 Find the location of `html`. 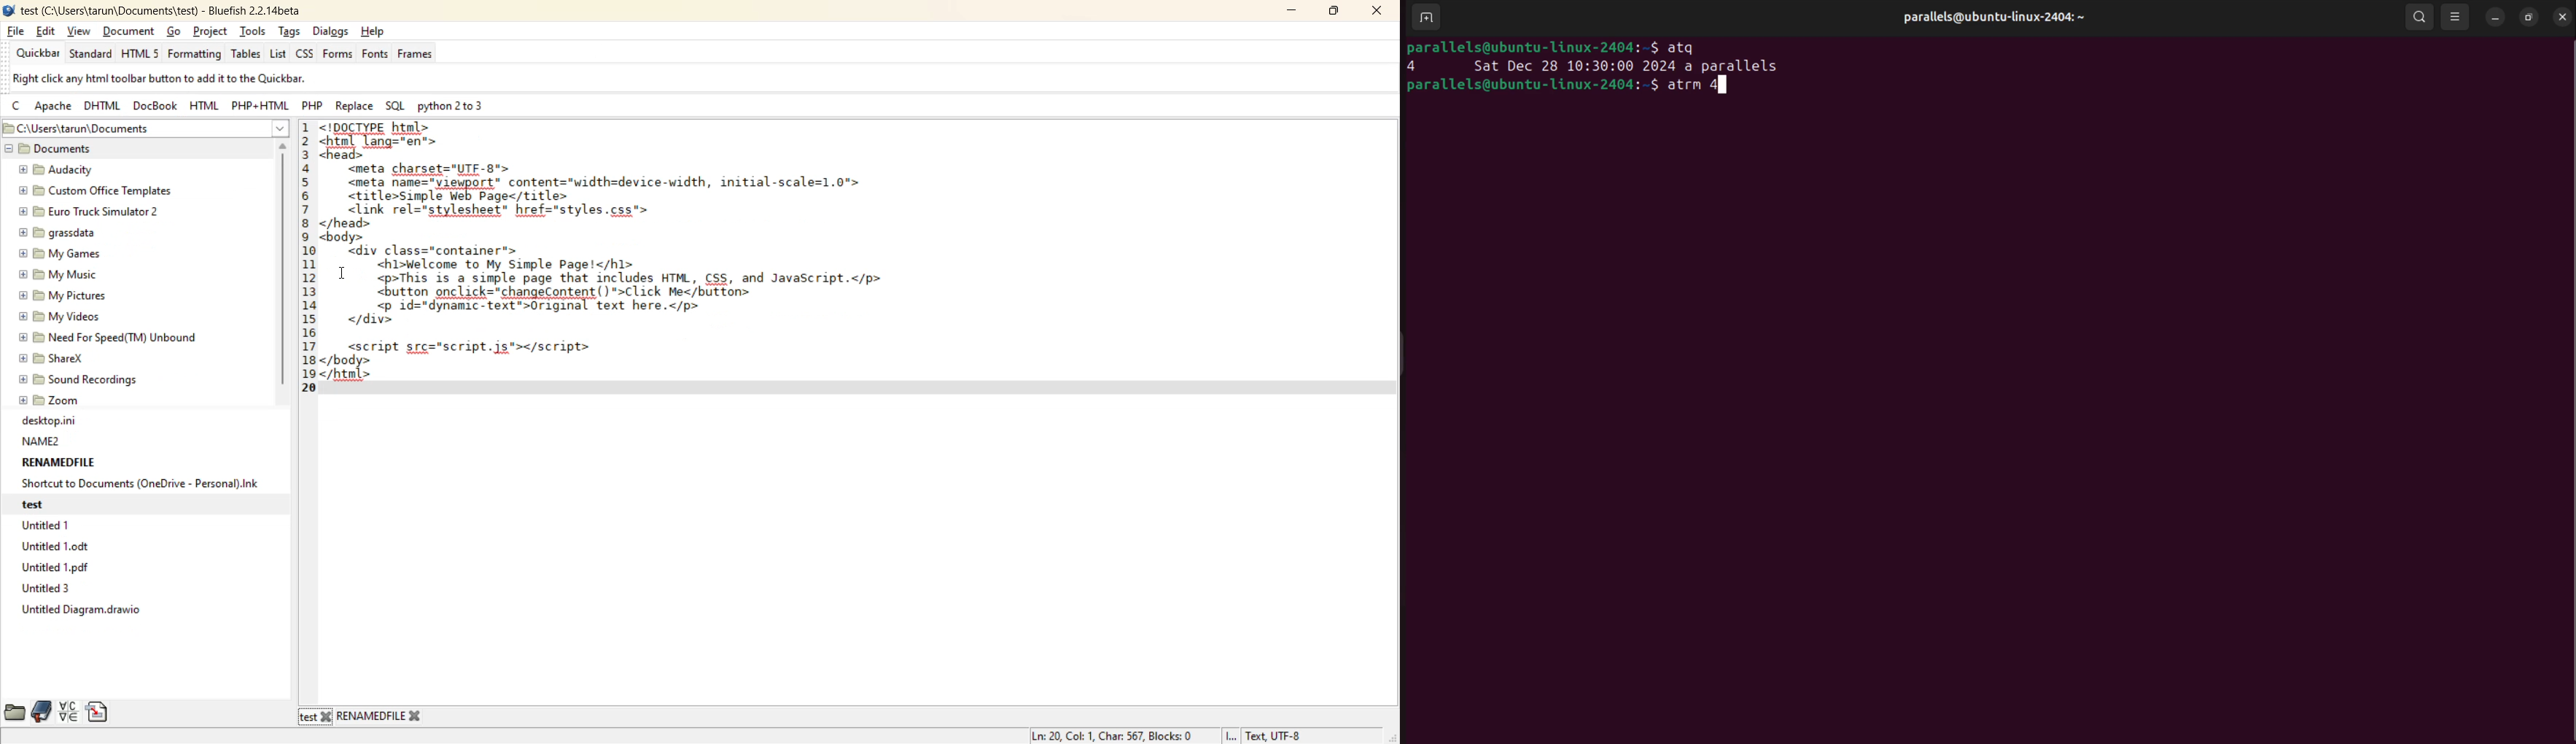

html is located at coordinates (204, 105).